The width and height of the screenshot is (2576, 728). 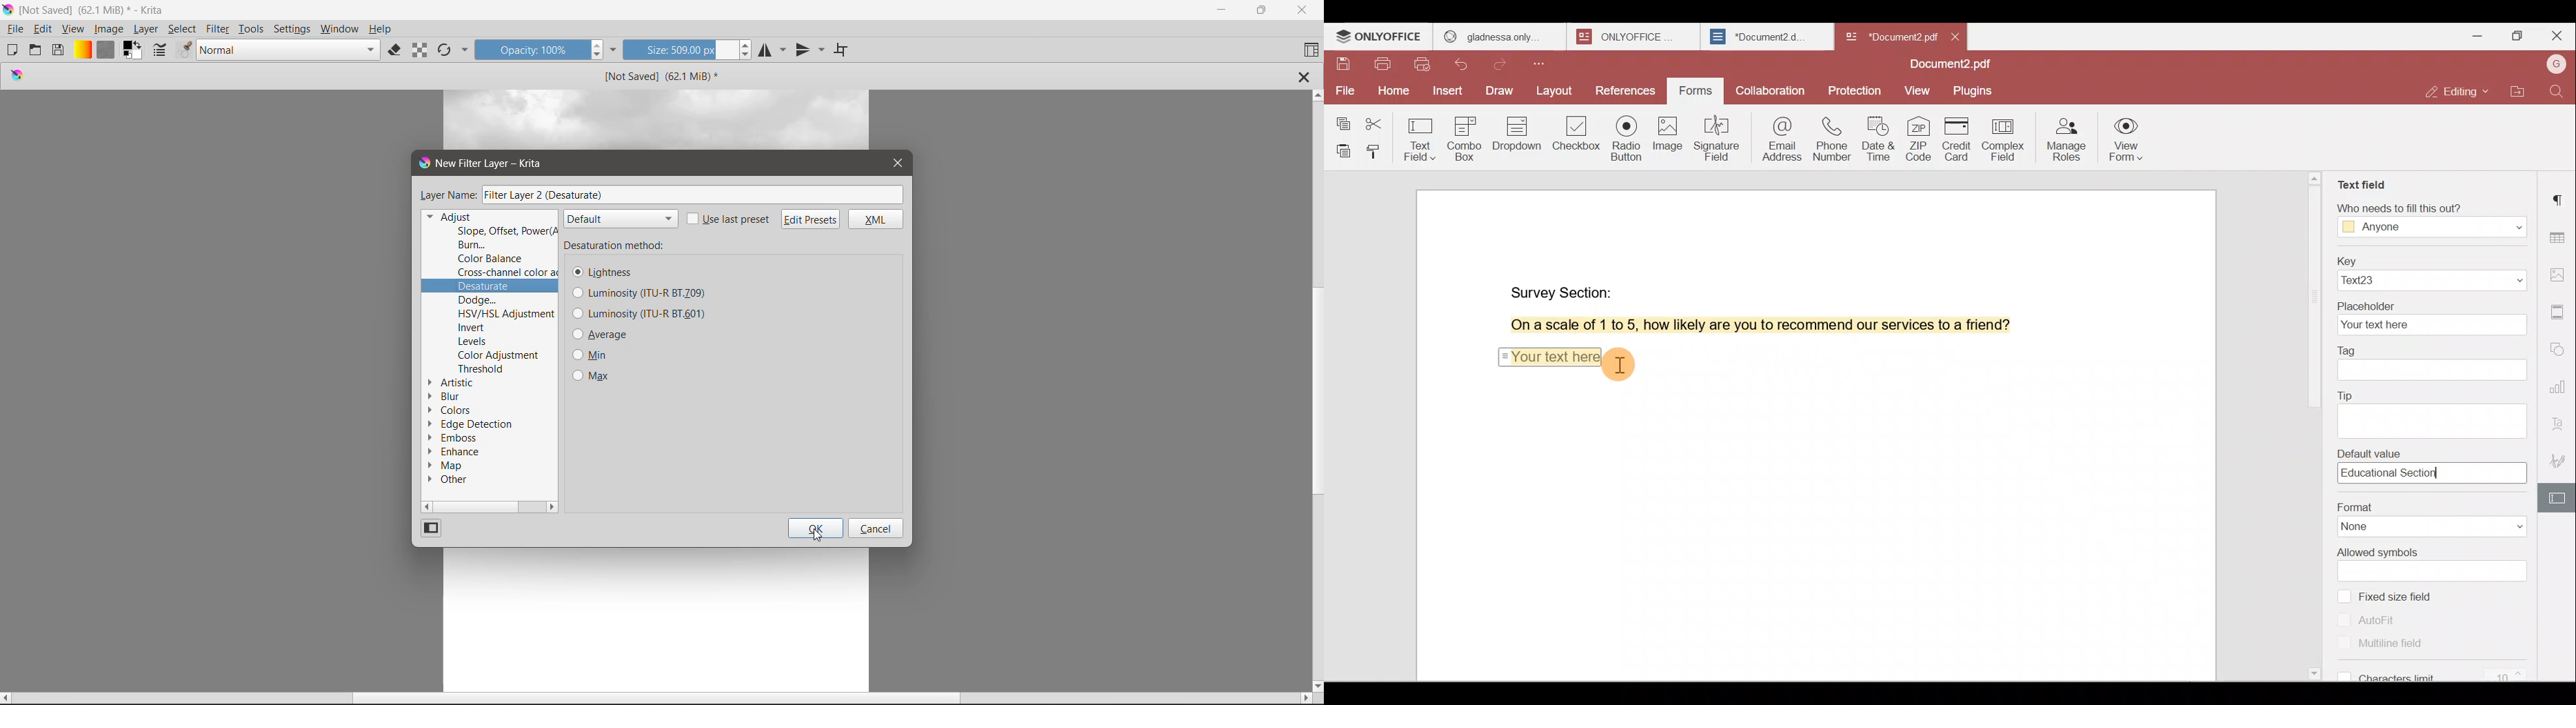 I want to click on File, so click(x=15, y=29).